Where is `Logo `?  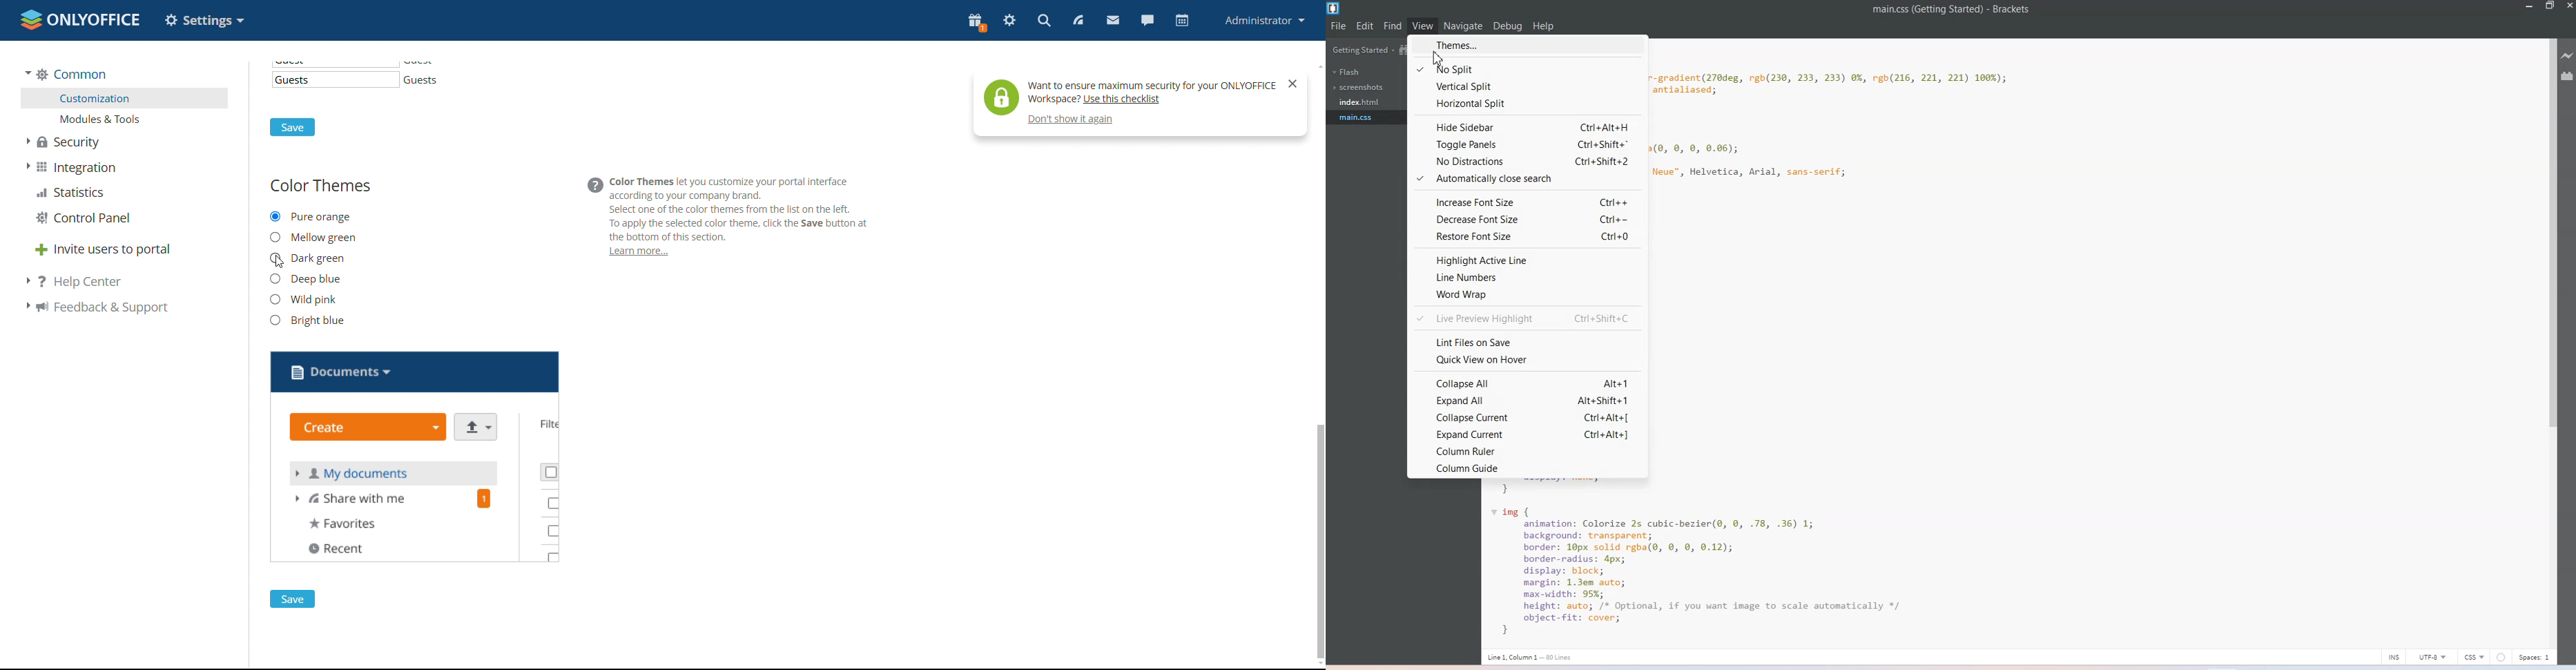
Logo  is located at coordinates (1334, 8).